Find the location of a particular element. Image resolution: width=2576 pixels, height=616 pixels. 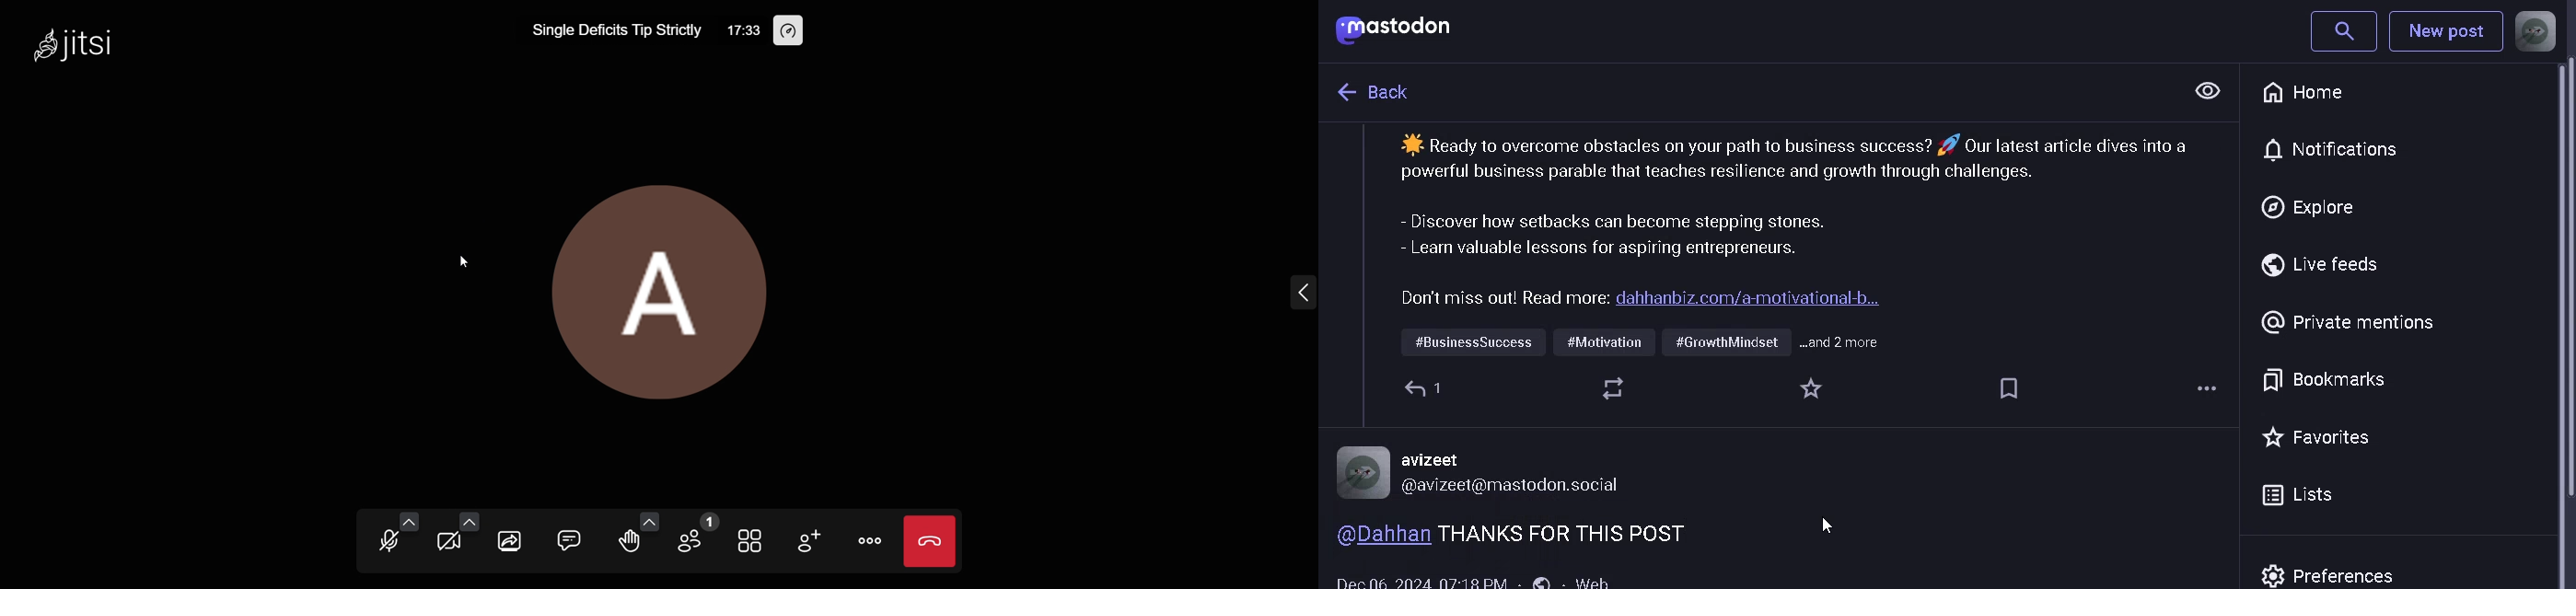

Display picture is located at coordinates (674, 288).